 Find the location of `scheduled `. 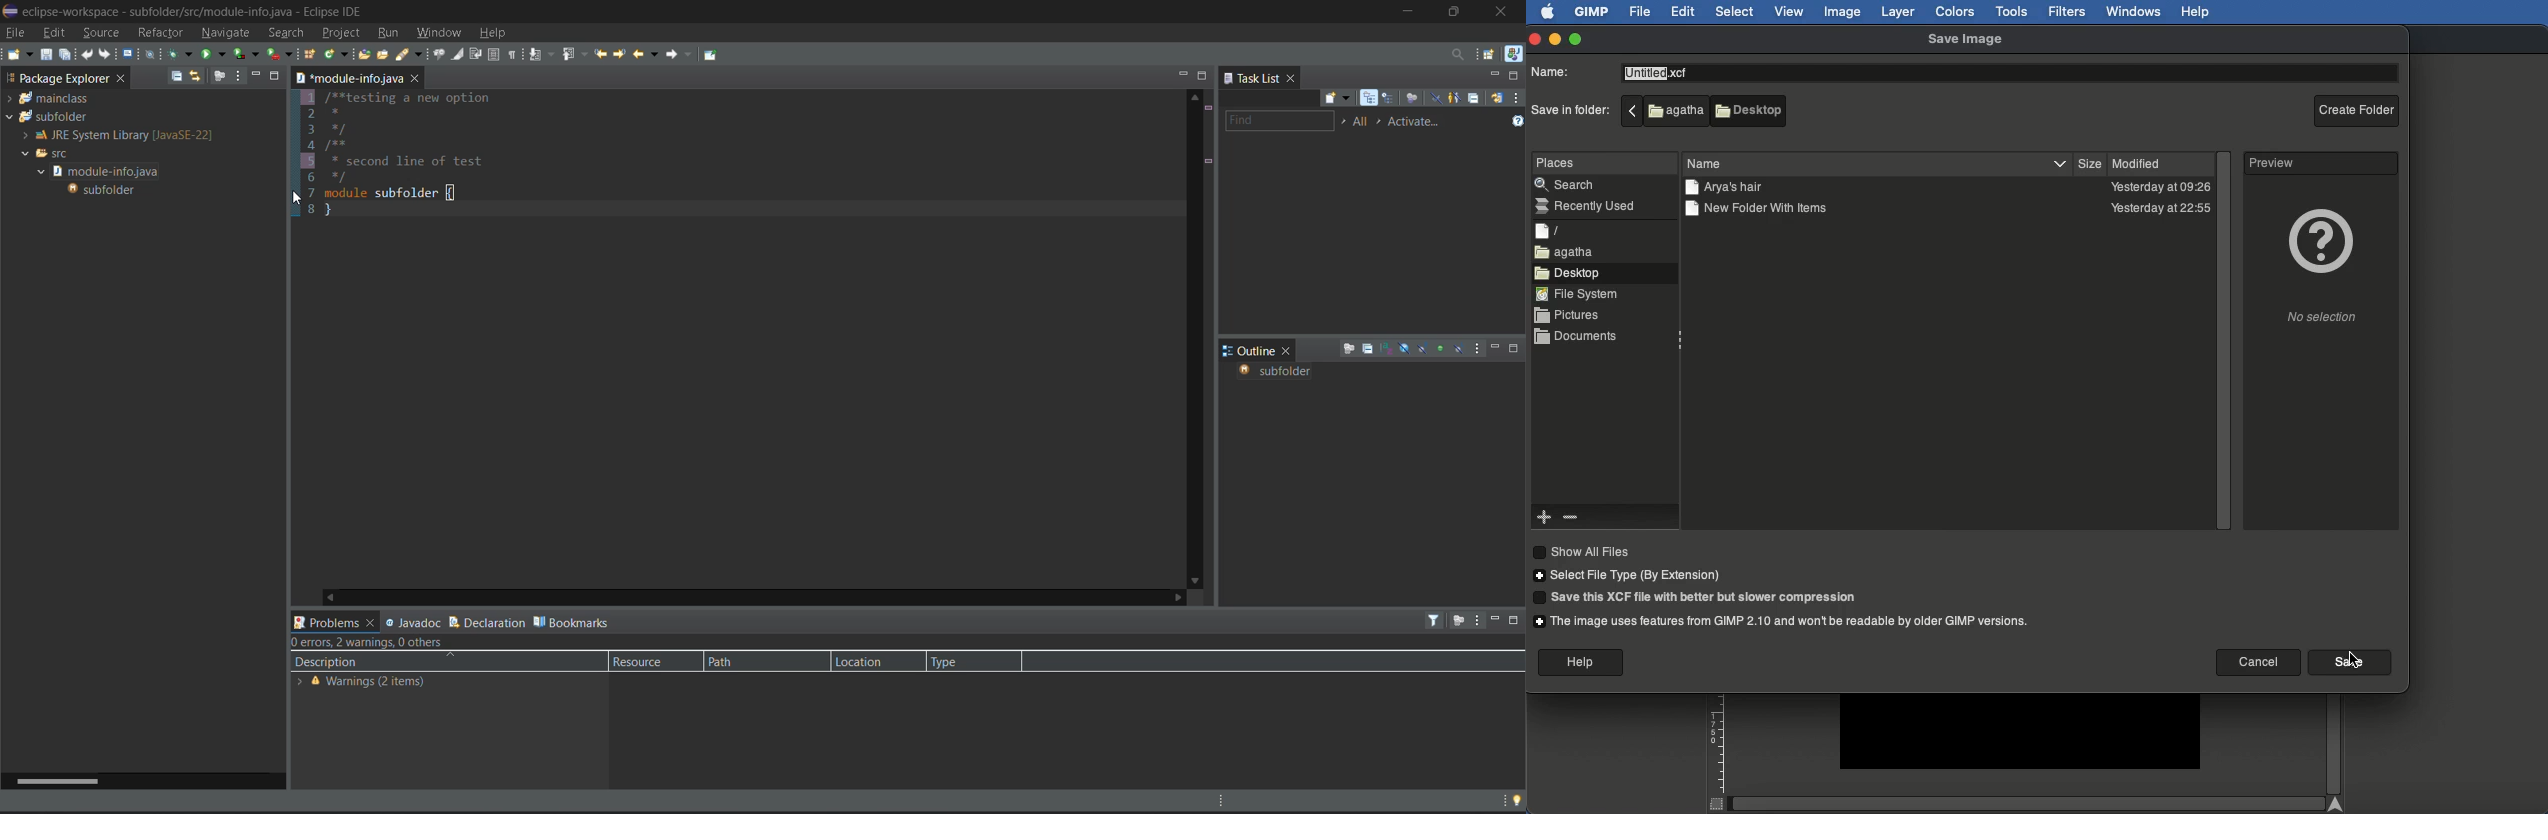

scheduled  is located at coordinates (1391, 99).